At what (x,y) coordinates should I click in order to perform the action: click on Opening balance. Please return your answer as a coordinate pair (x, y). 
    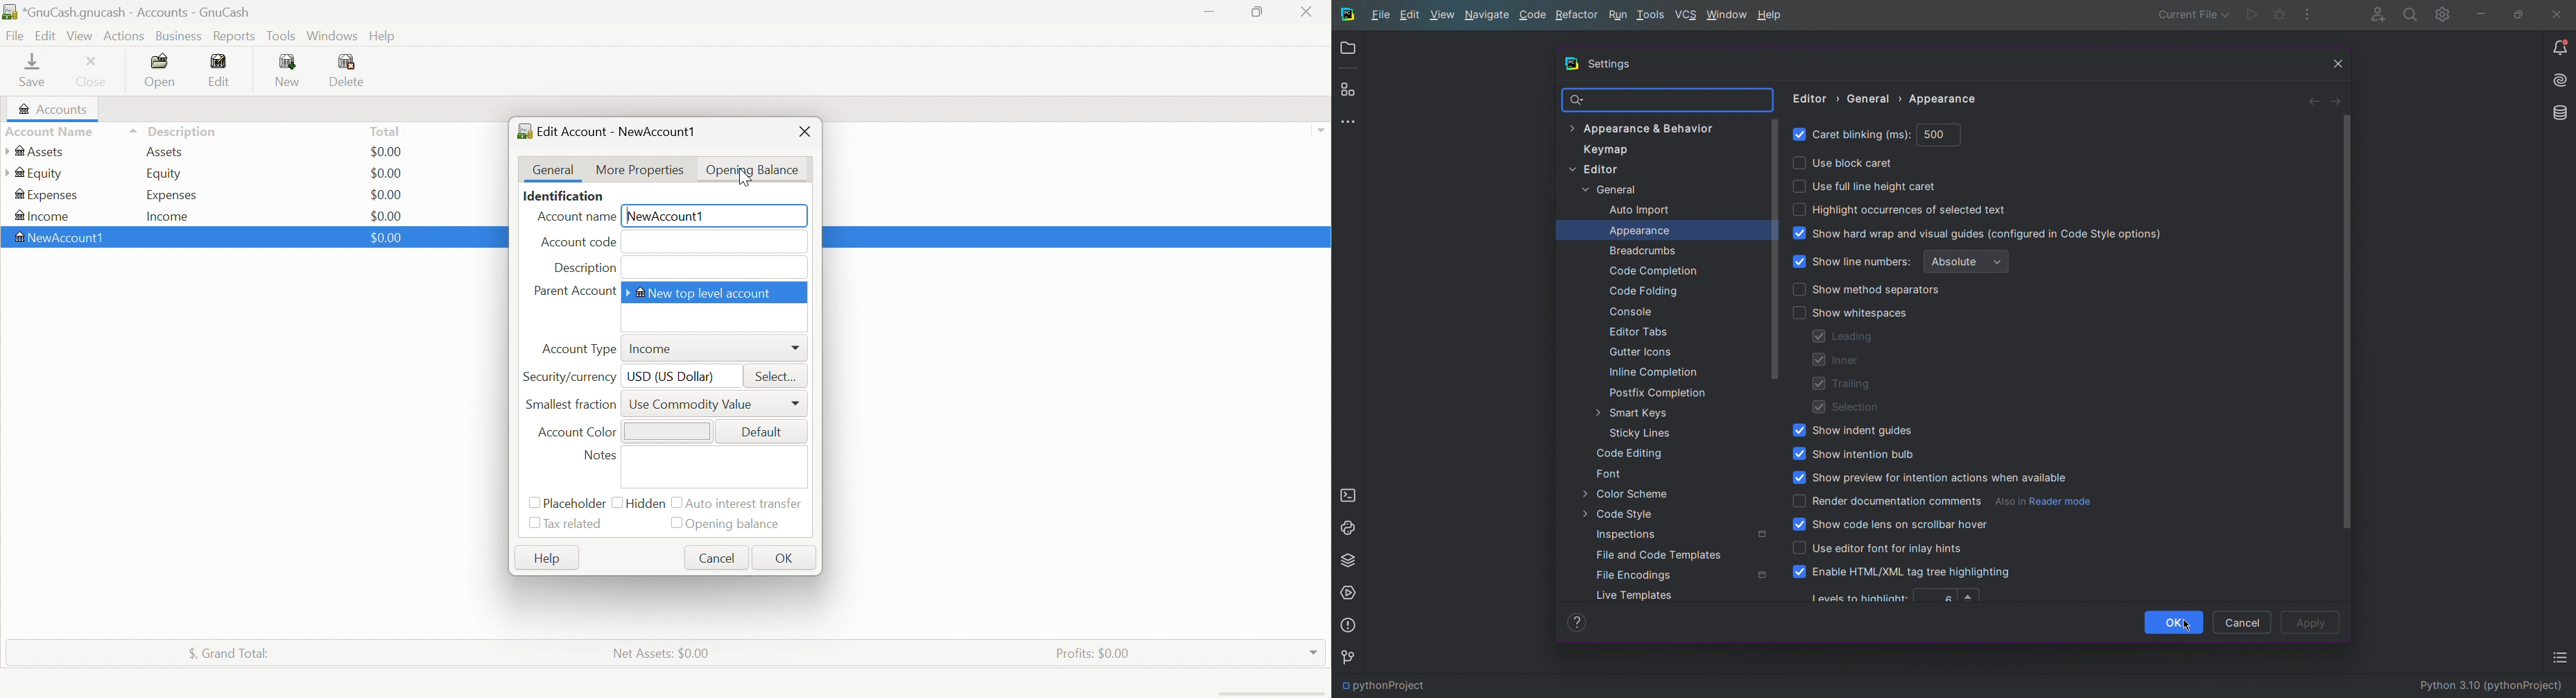
    Looking at the image, I should click on (735, 525).